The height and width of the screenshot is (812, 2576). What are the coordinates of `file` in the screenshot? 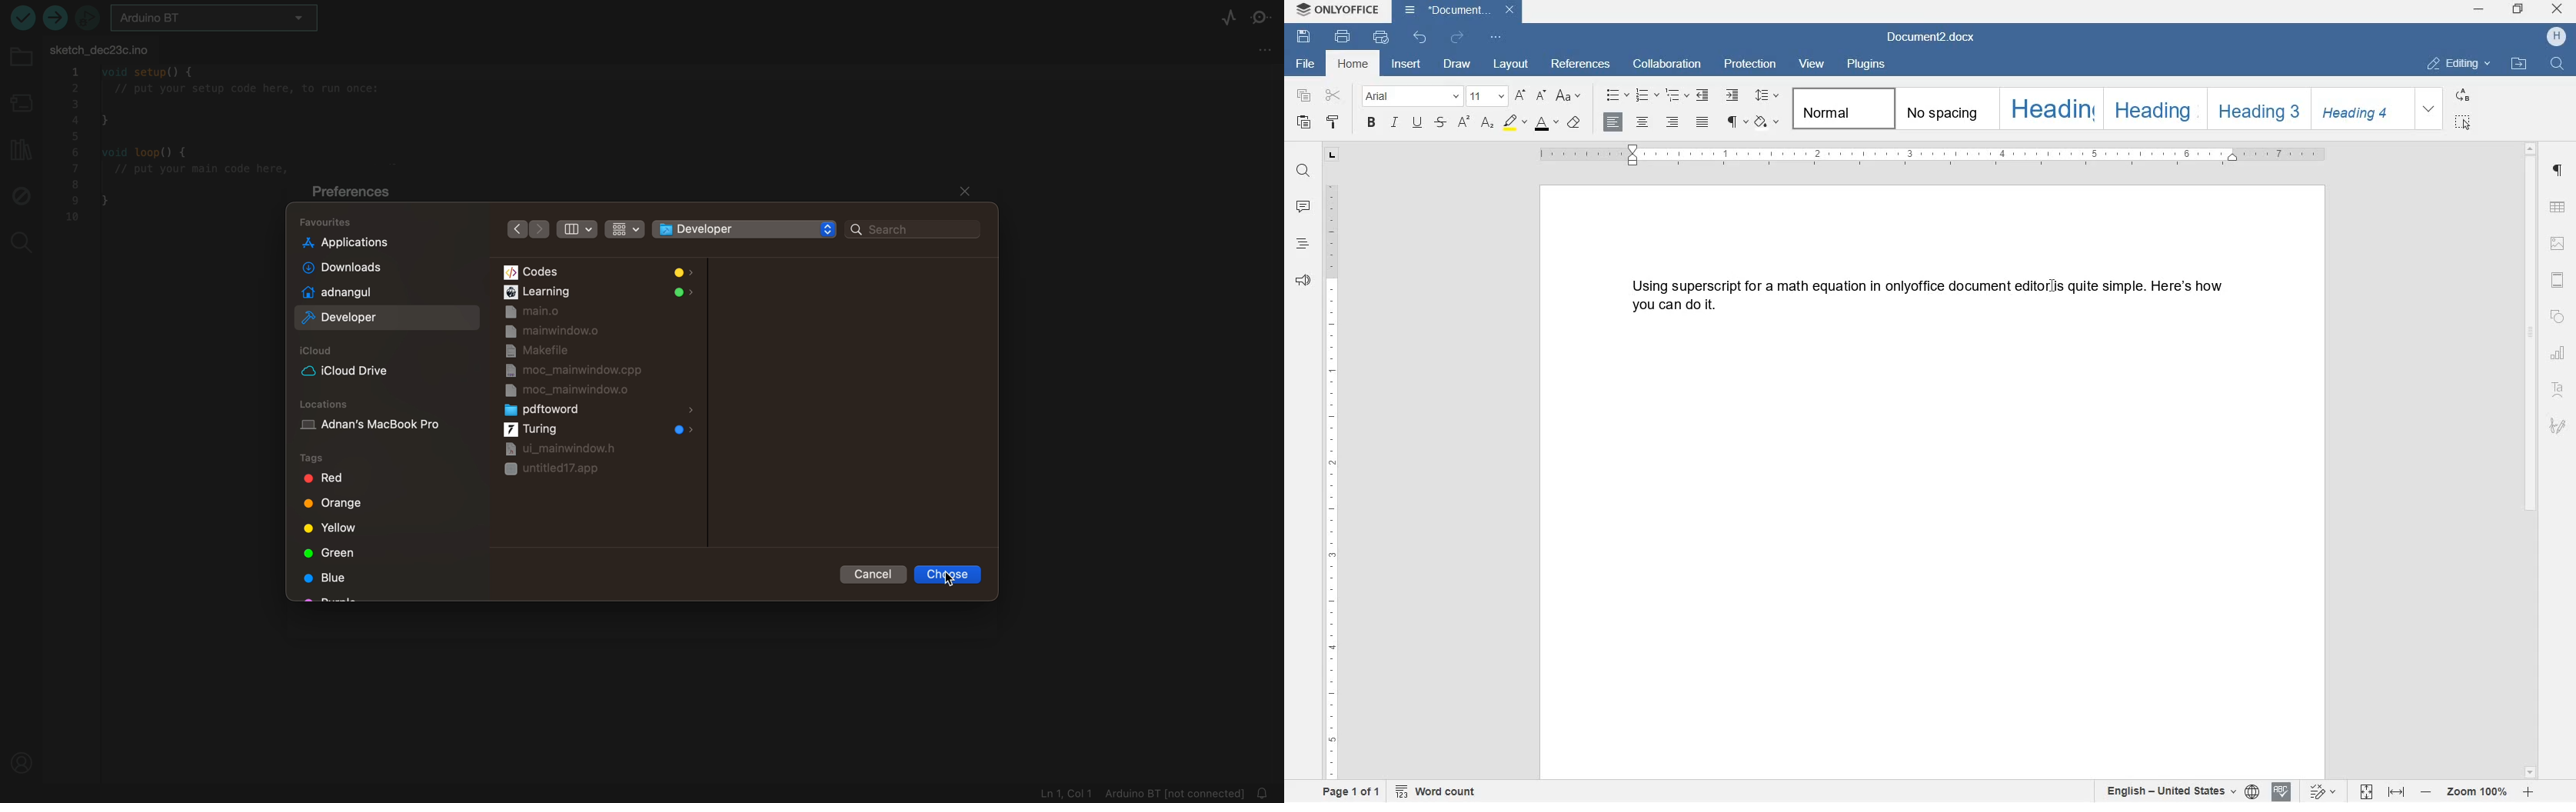 It's located at (1303, 65).